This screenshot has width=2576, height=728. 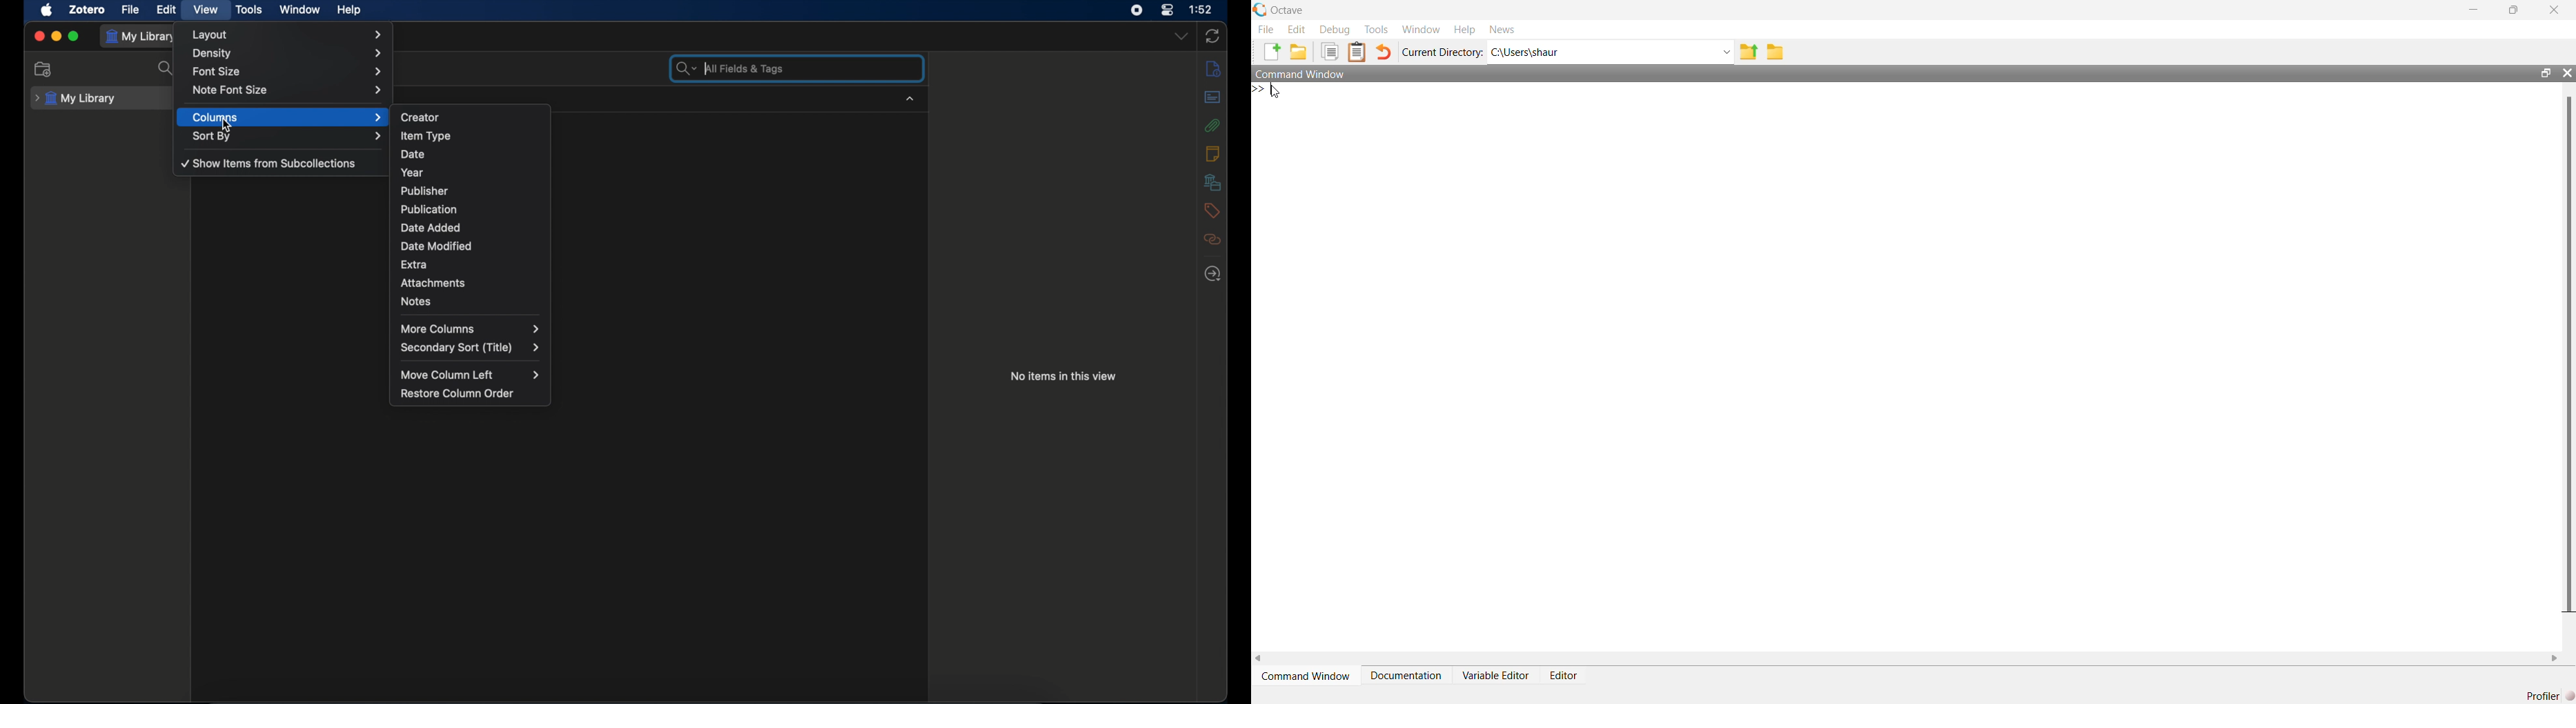 I want to click on dropdown, so click(x=1182, y=37).